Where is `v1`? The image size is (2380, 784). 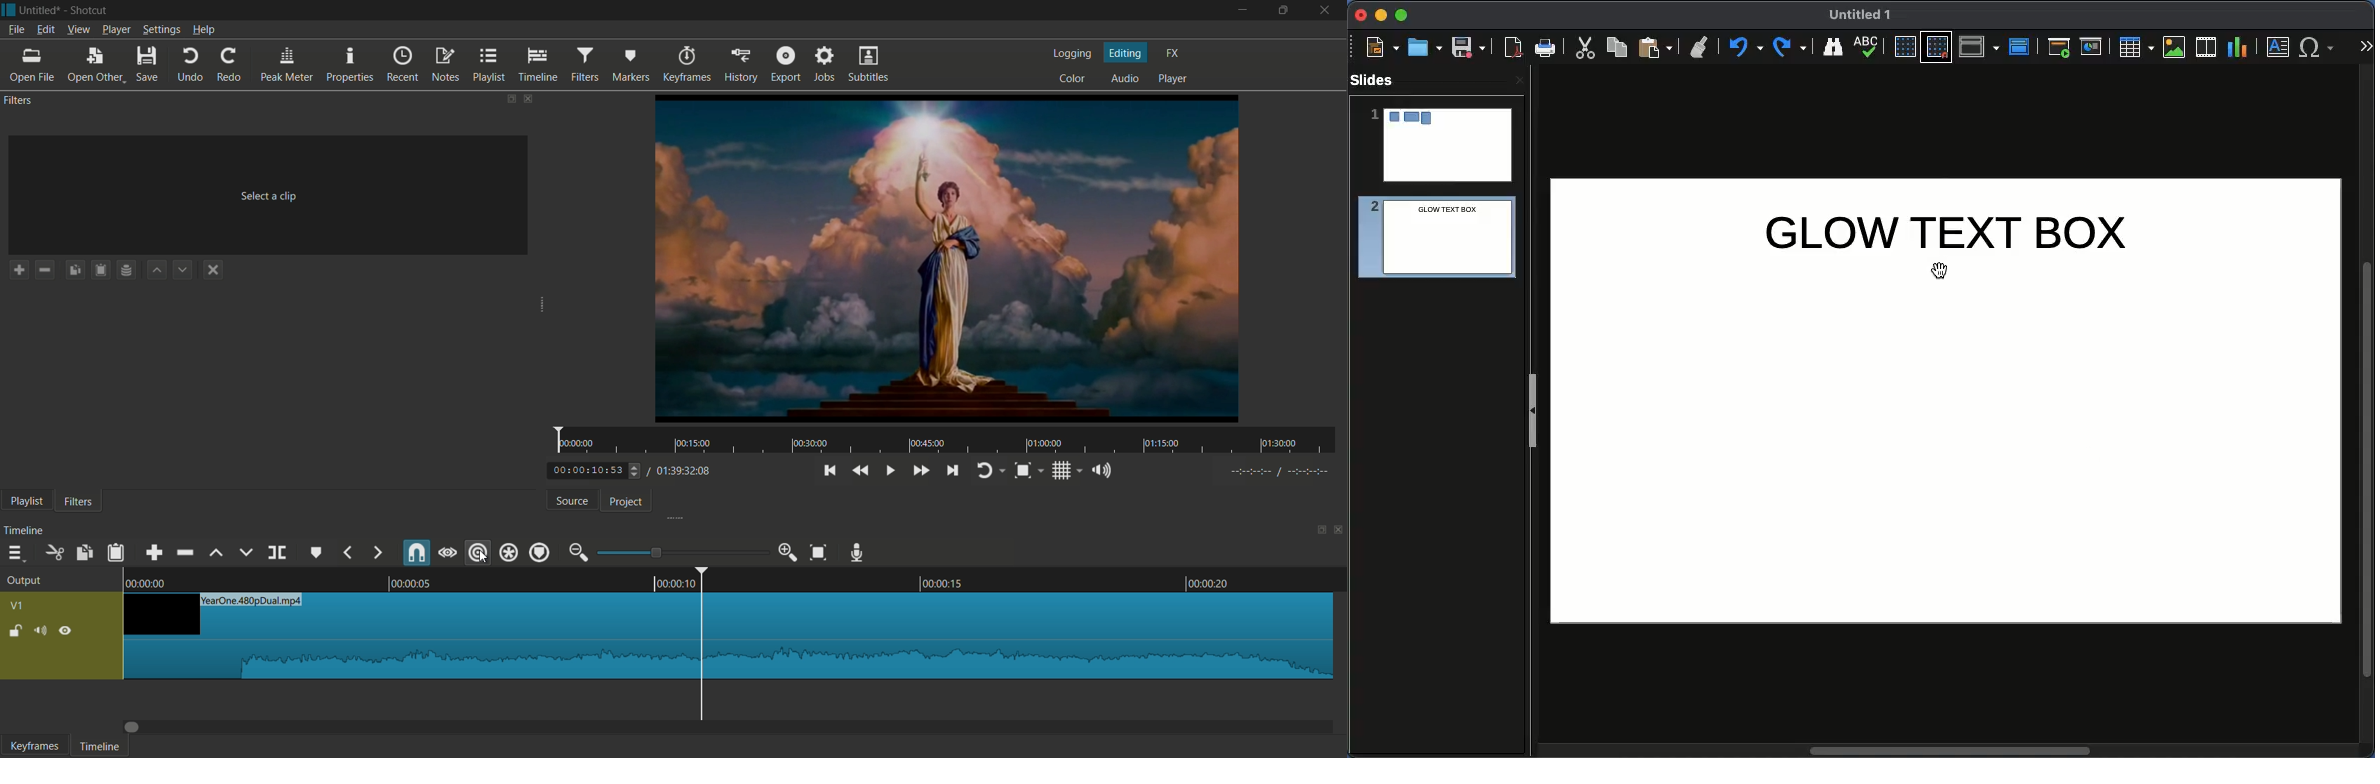
v1 is located at coordinates (19, 605).